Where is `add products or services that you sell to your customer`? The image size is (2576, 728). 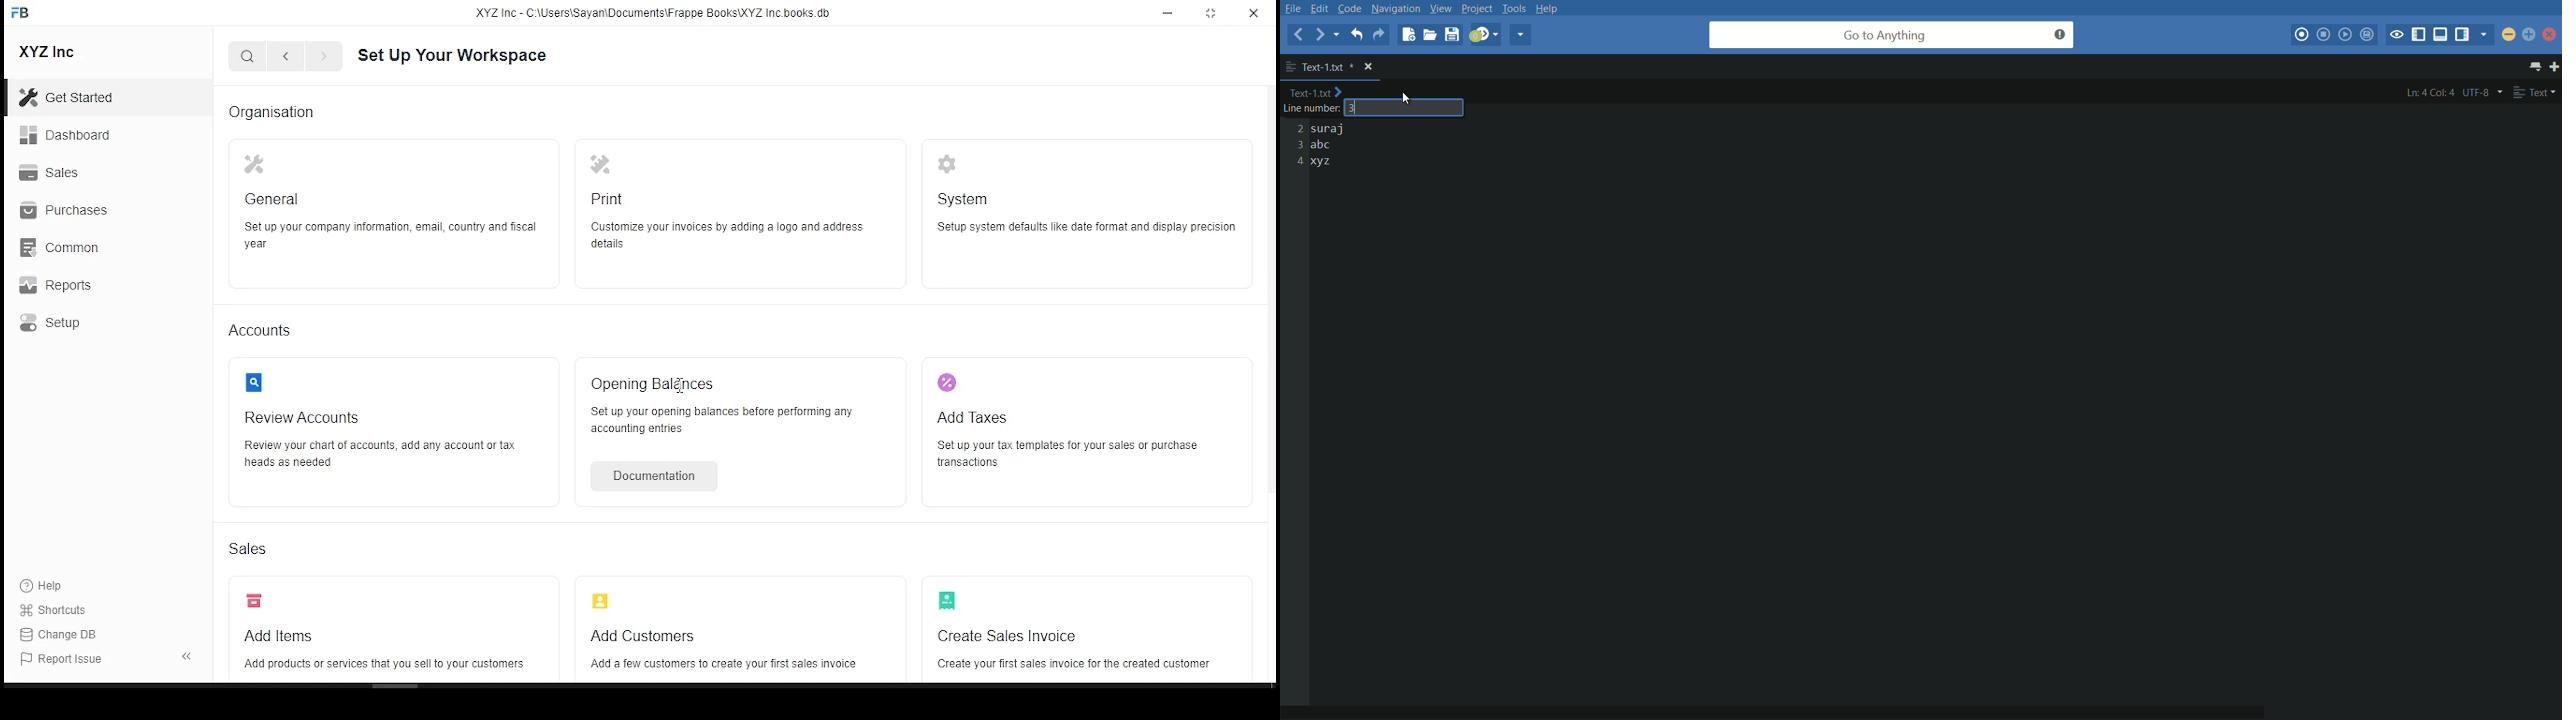
add products or services that you sell to your customer is located at coordinates (379, 665).